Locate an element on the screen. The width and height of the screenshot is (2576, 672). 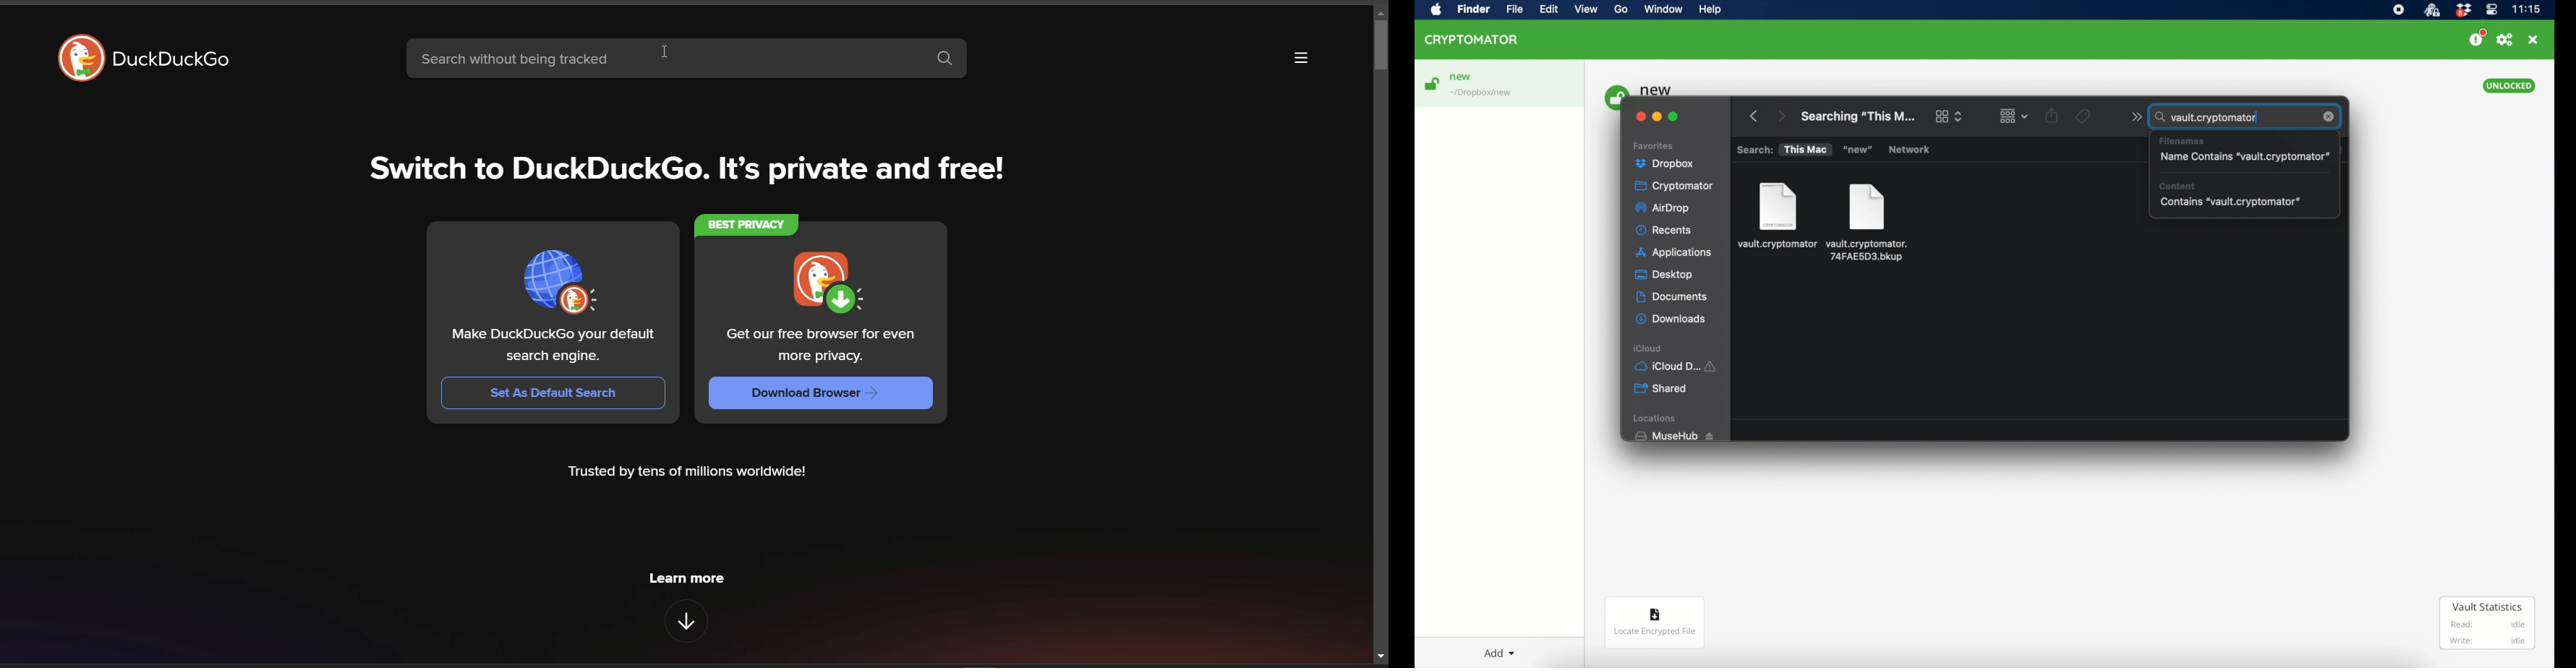
close is located at coordinates (2330, 117).